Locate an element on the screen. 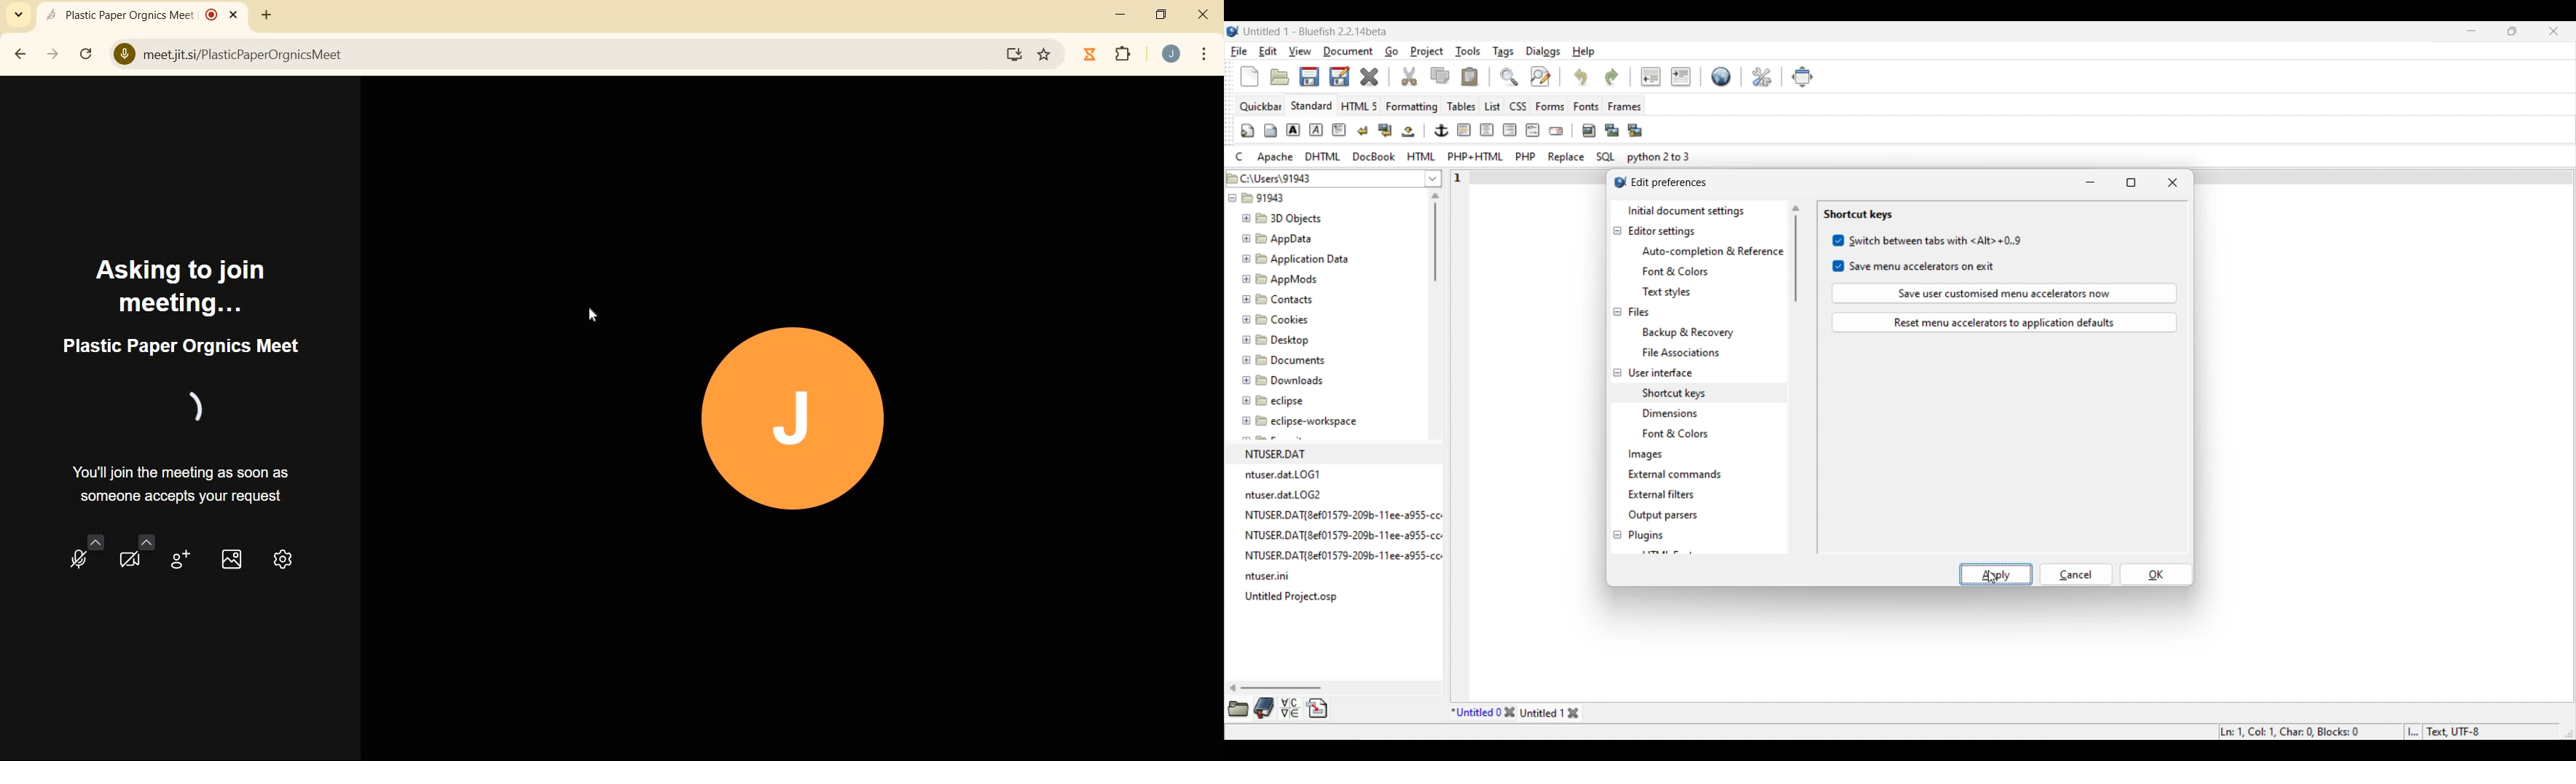 This screenshot has width=2576, height=784. Minimize is located at coordinates (2472, 30).